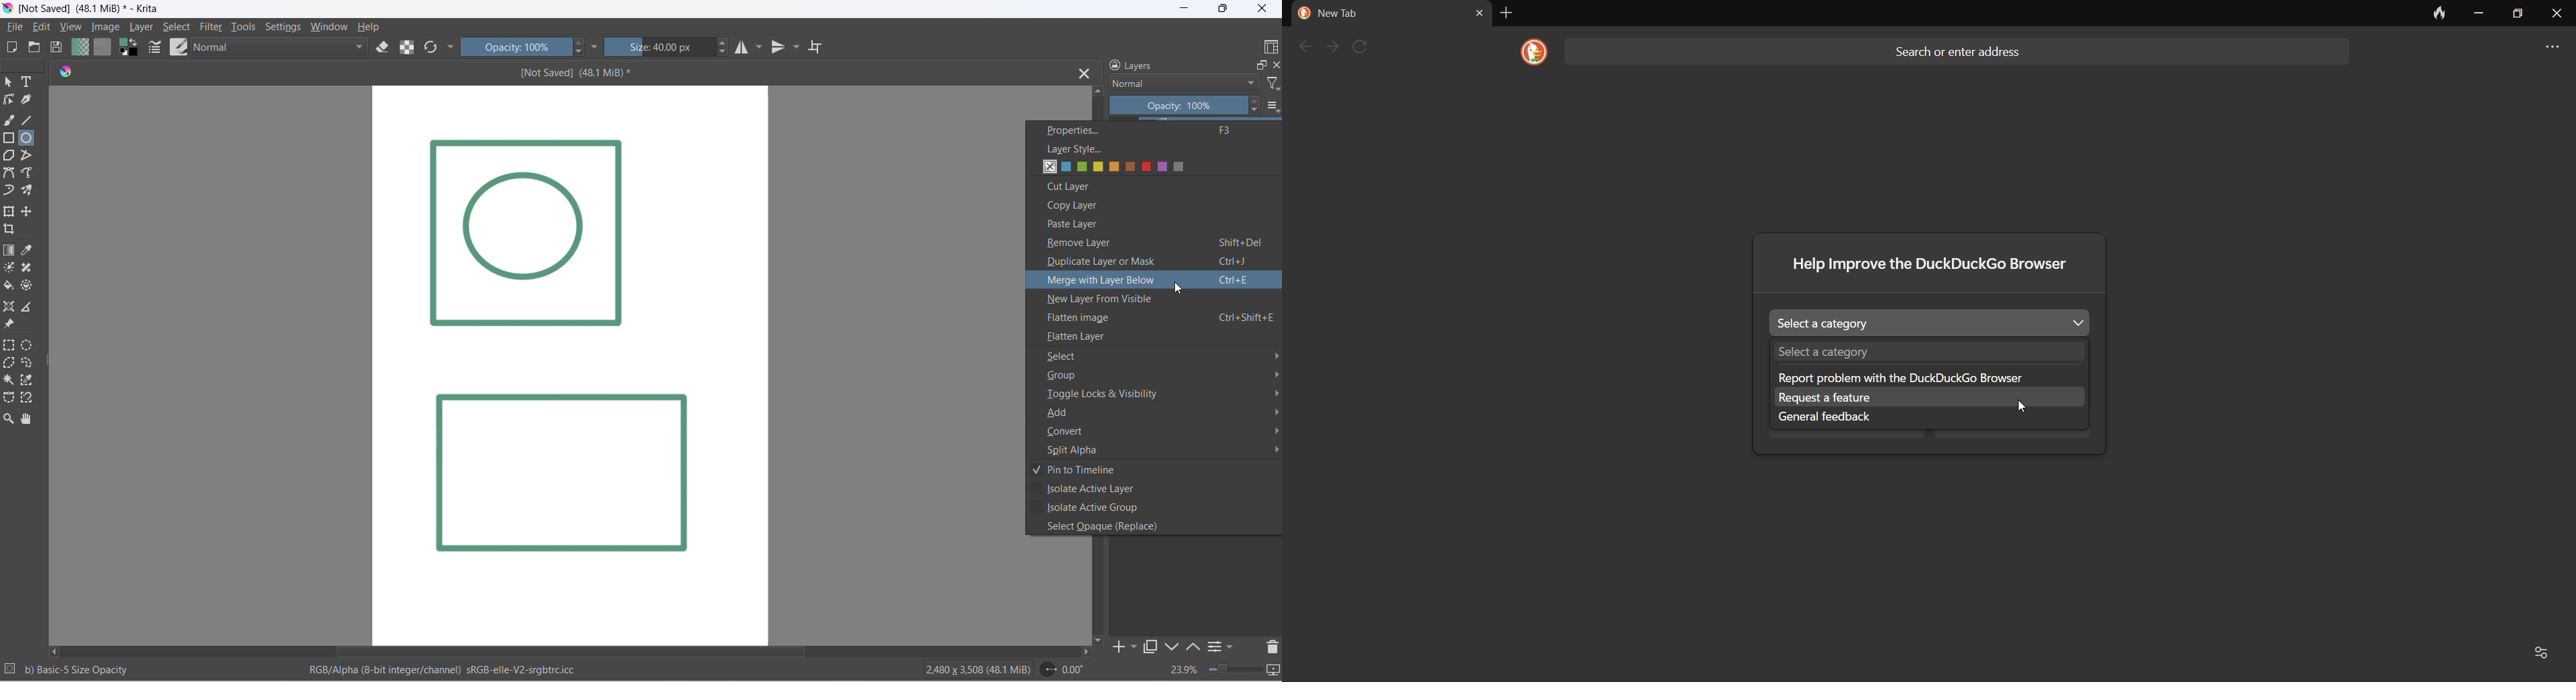 Image resolution: width=2576 pixels, height=700 pixels. I want to click on Select a category, so click(1932, 318).